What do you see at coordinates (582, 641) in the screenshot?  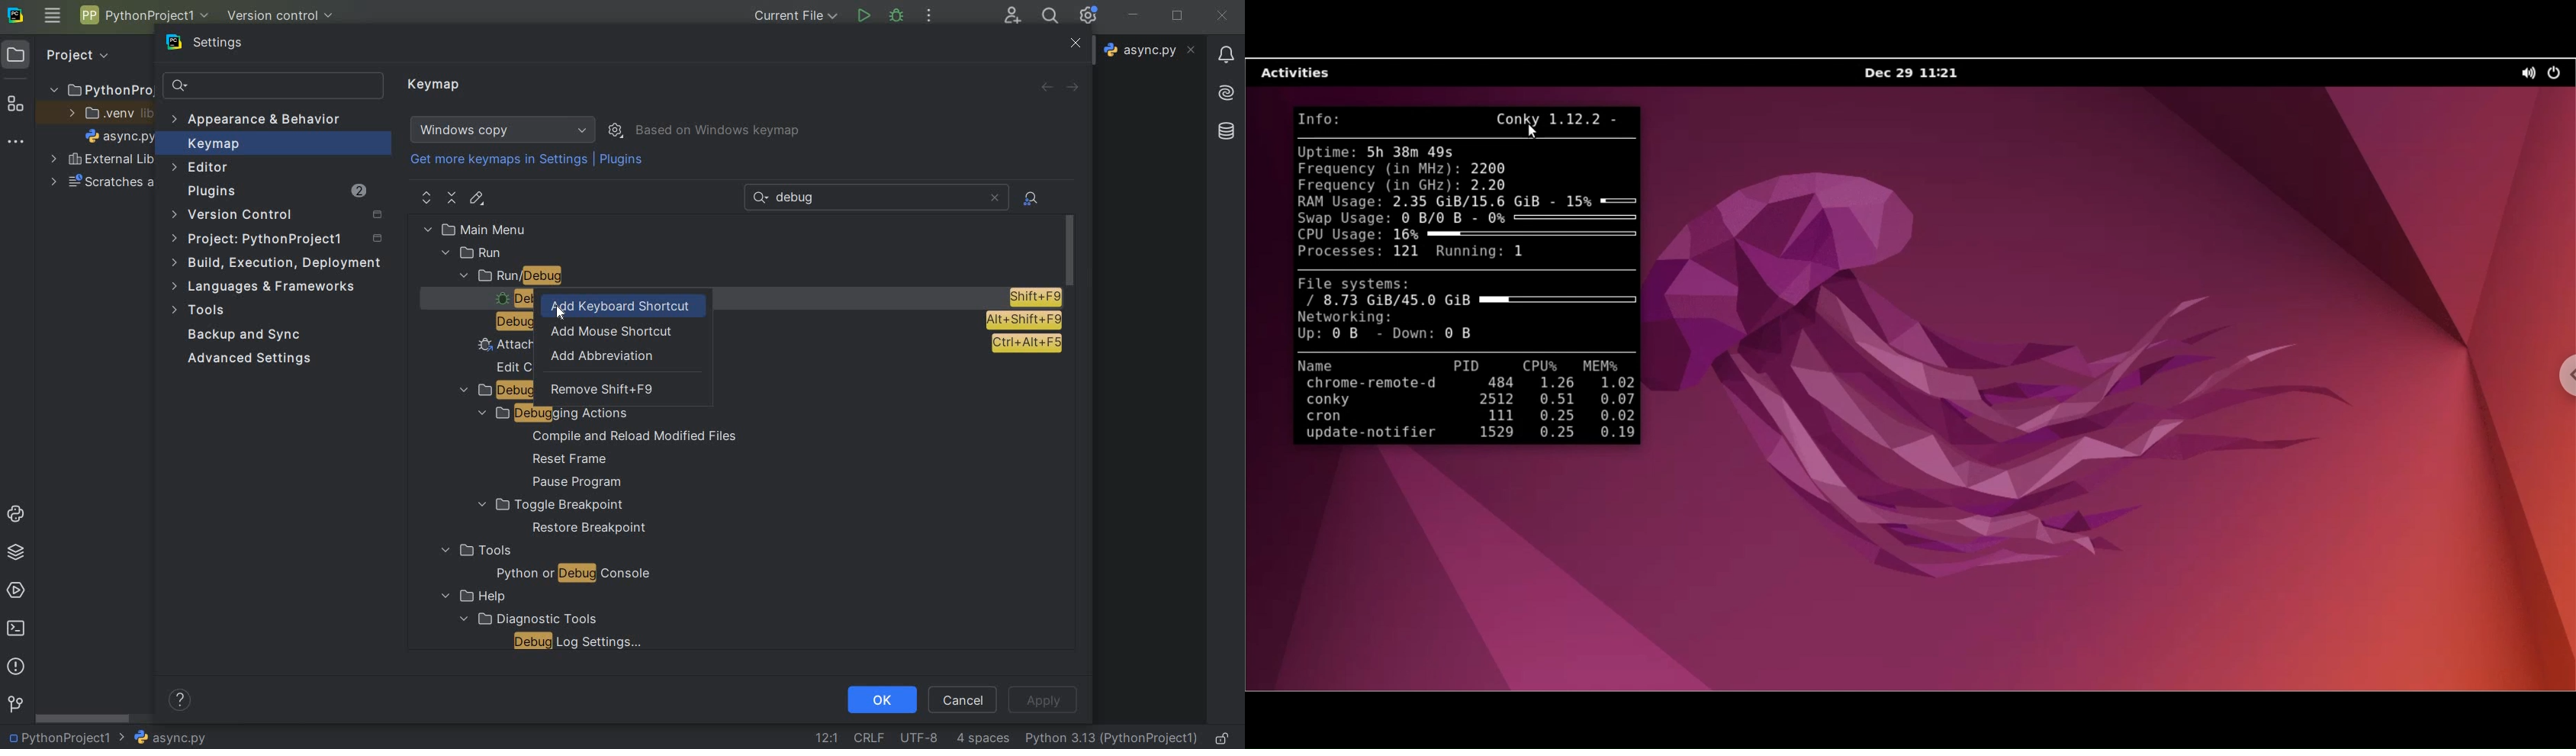 I see `debug log settings` at bounding box center [582, 641].